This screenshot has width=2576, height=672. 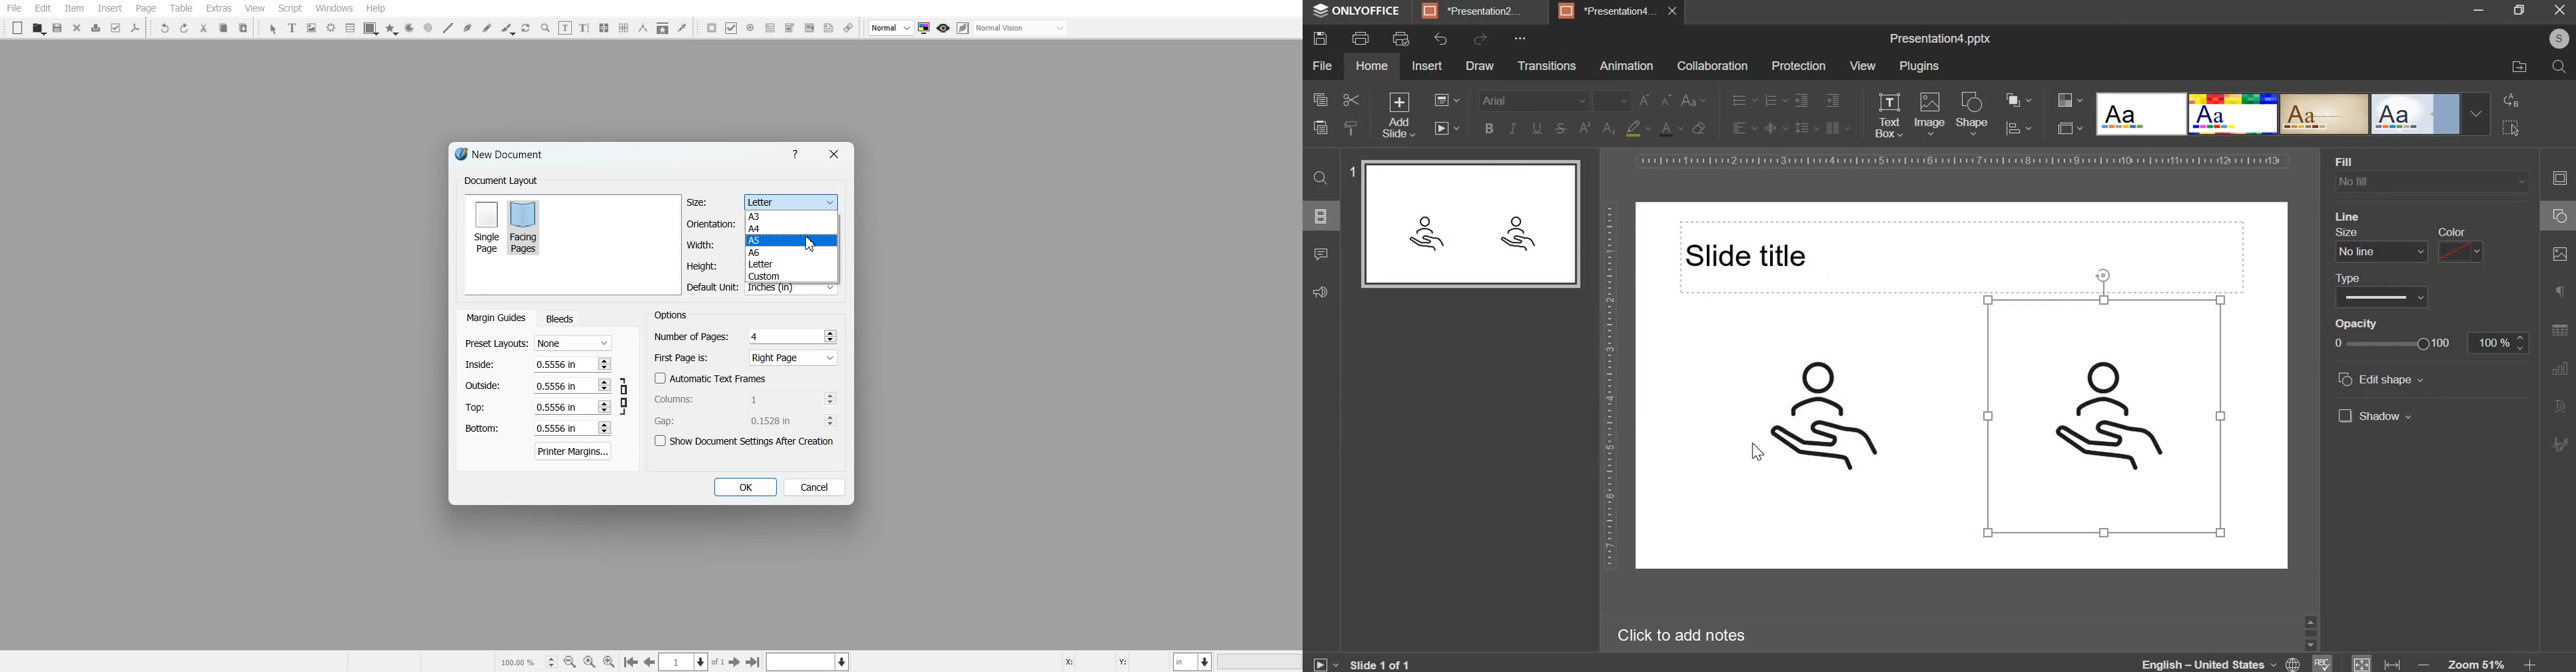 What do you see at coordinates (2311, 632) in the screenshot?
I see `slider` at bounding box center [2311, 632].